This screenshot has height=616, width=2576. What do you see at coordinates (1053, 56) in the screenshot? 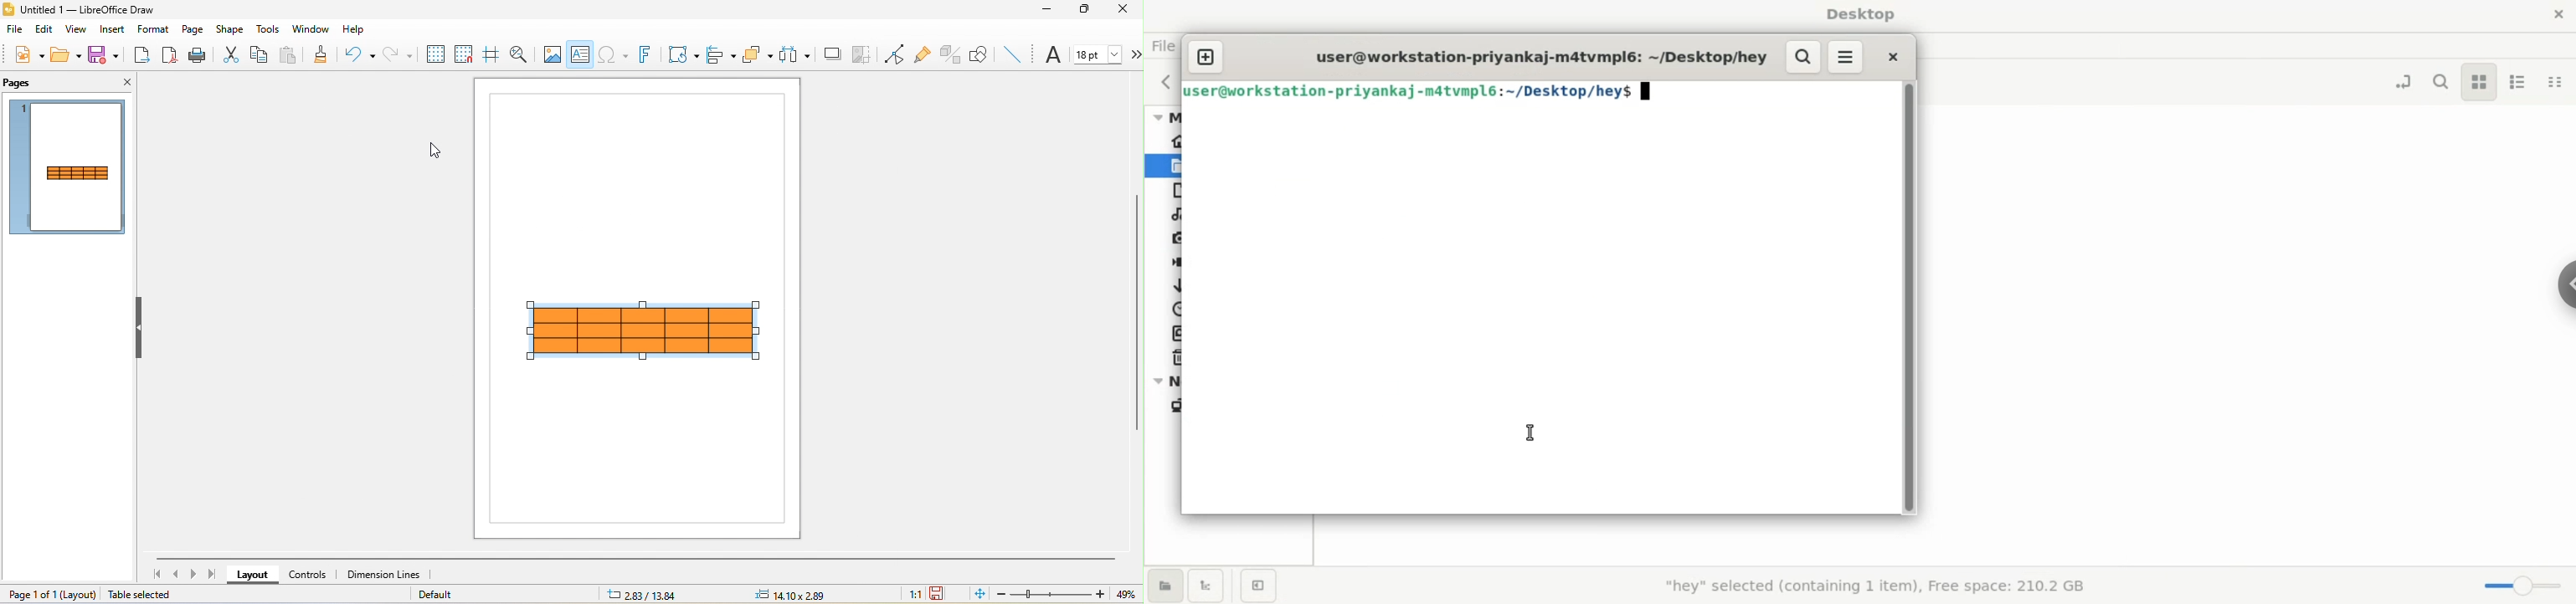
I see `font` at bounding box center [1053, 56].